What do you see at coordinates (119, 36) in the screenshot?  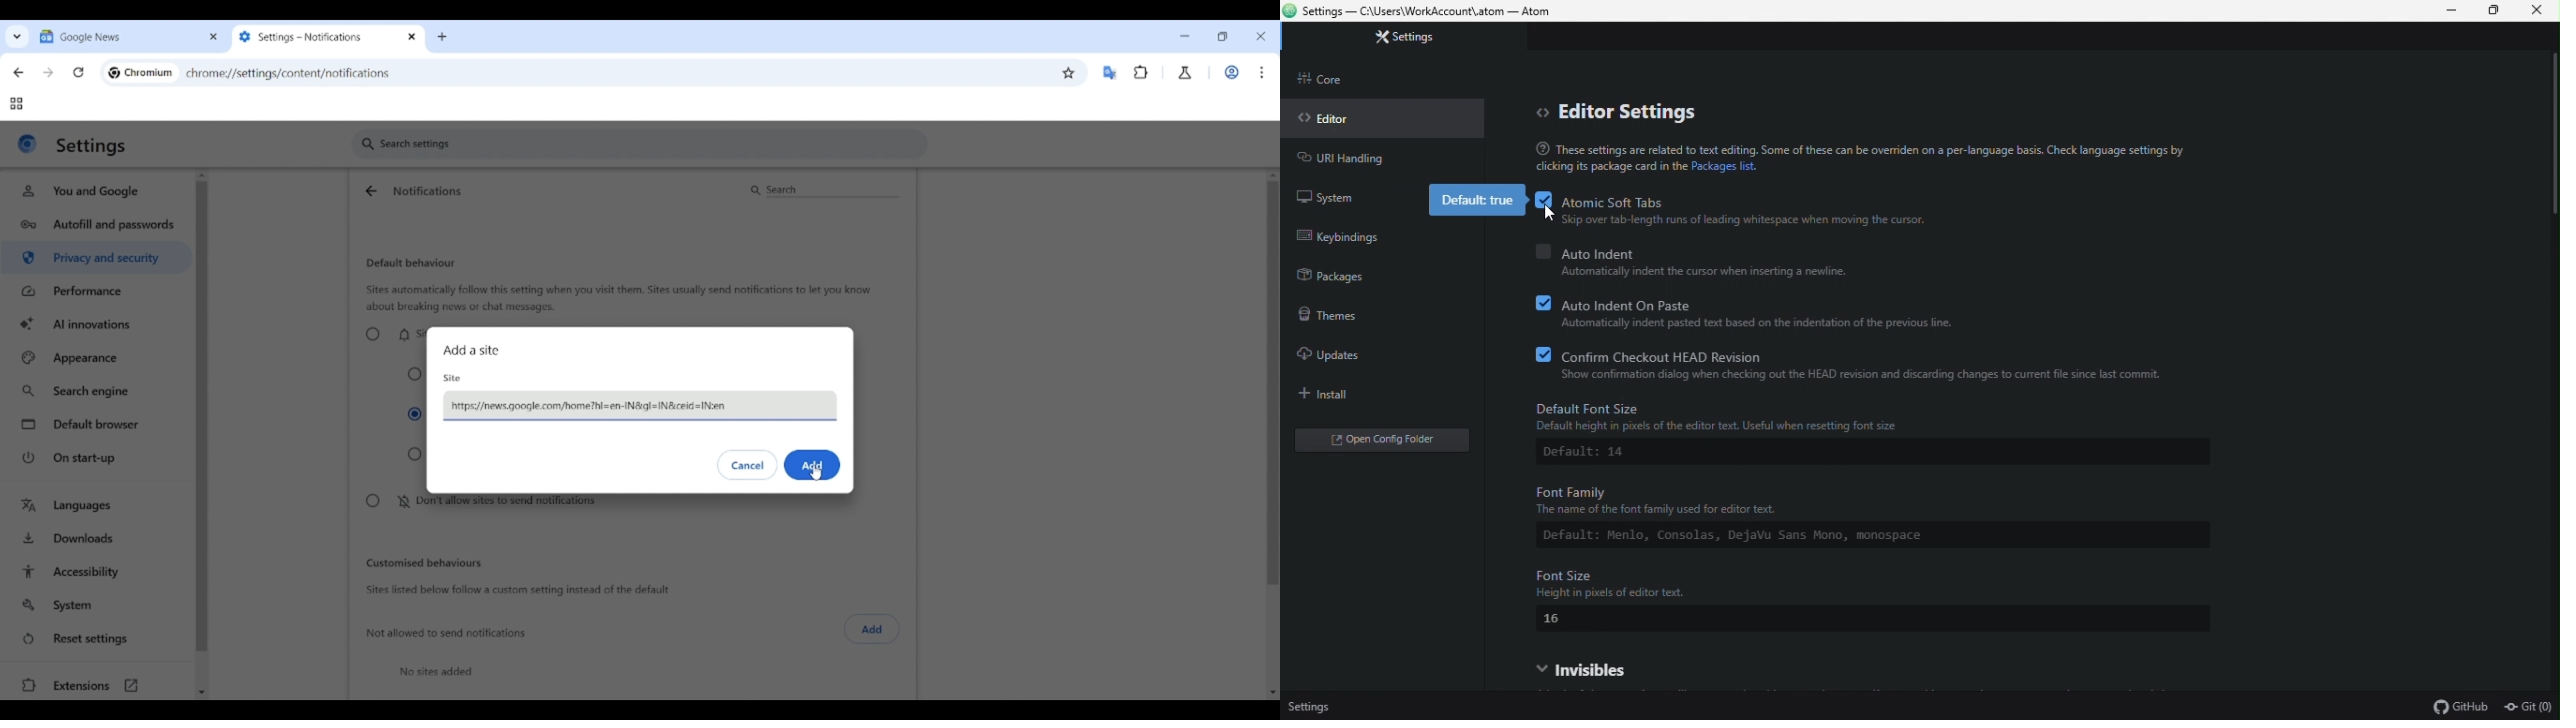 I see `Tab 1` at bounding box center [119, 36].